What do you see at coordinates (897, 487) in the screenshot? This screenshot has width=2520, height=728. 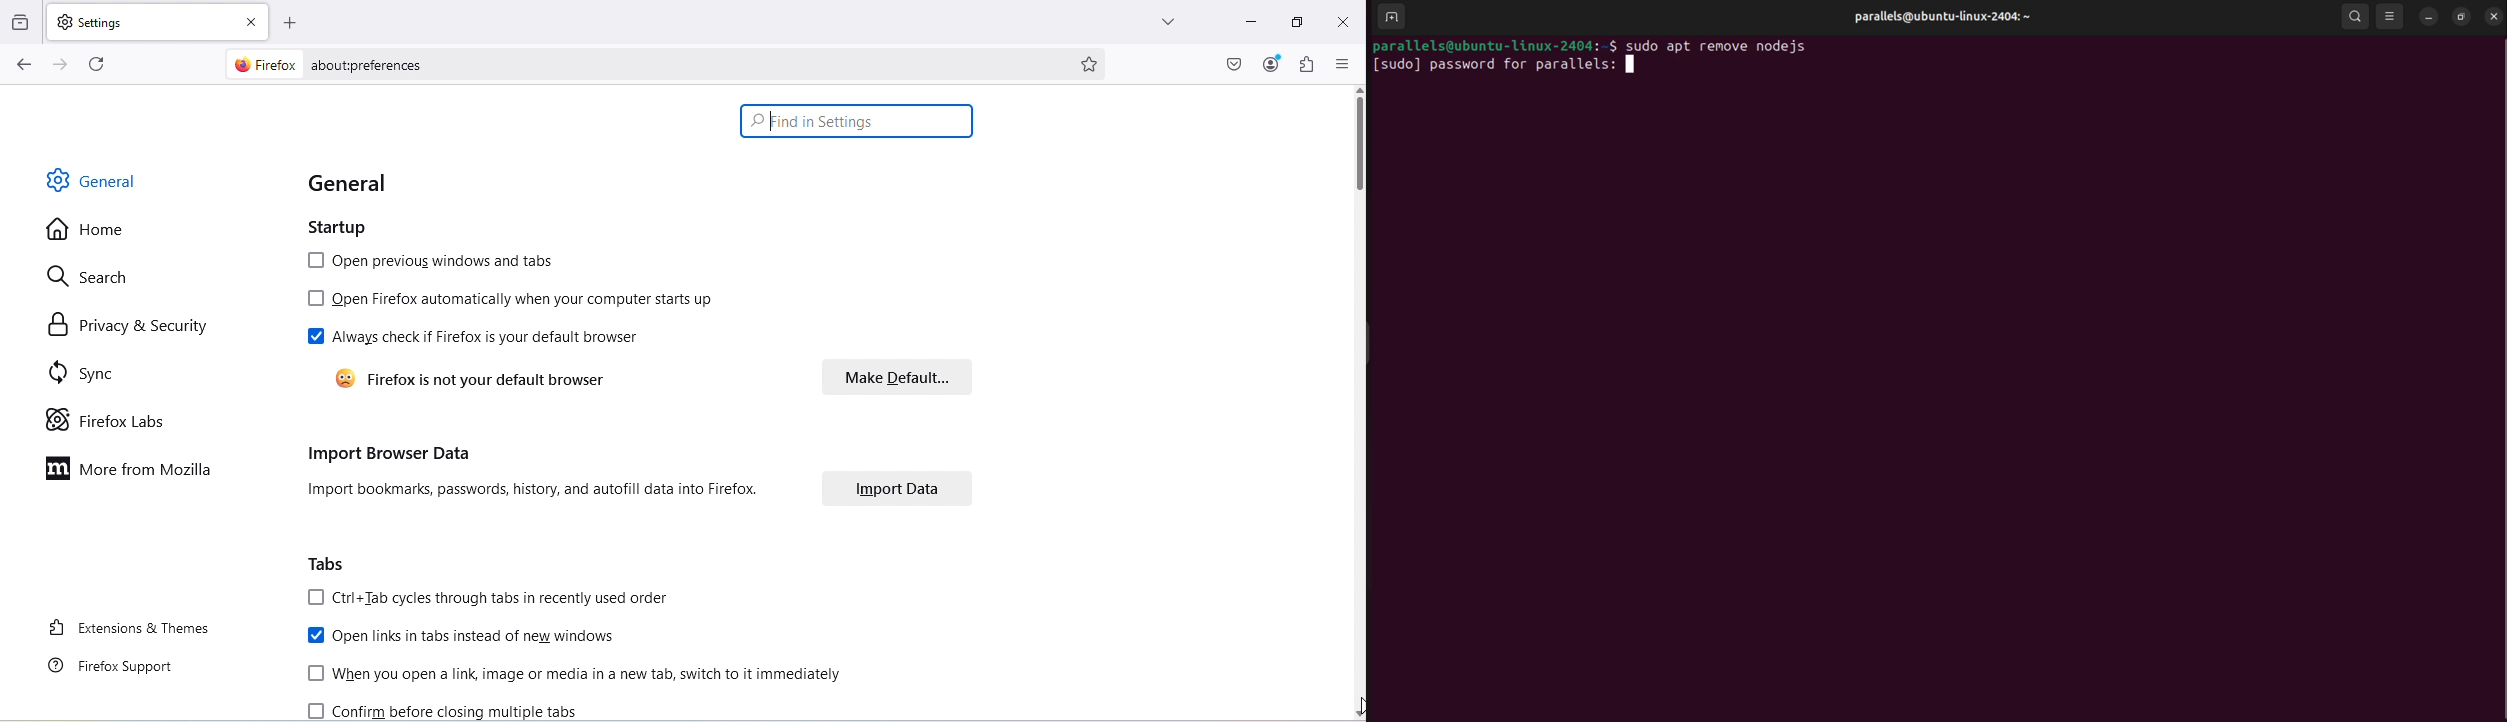 I see `Import data` at bounding box center [897, 487].